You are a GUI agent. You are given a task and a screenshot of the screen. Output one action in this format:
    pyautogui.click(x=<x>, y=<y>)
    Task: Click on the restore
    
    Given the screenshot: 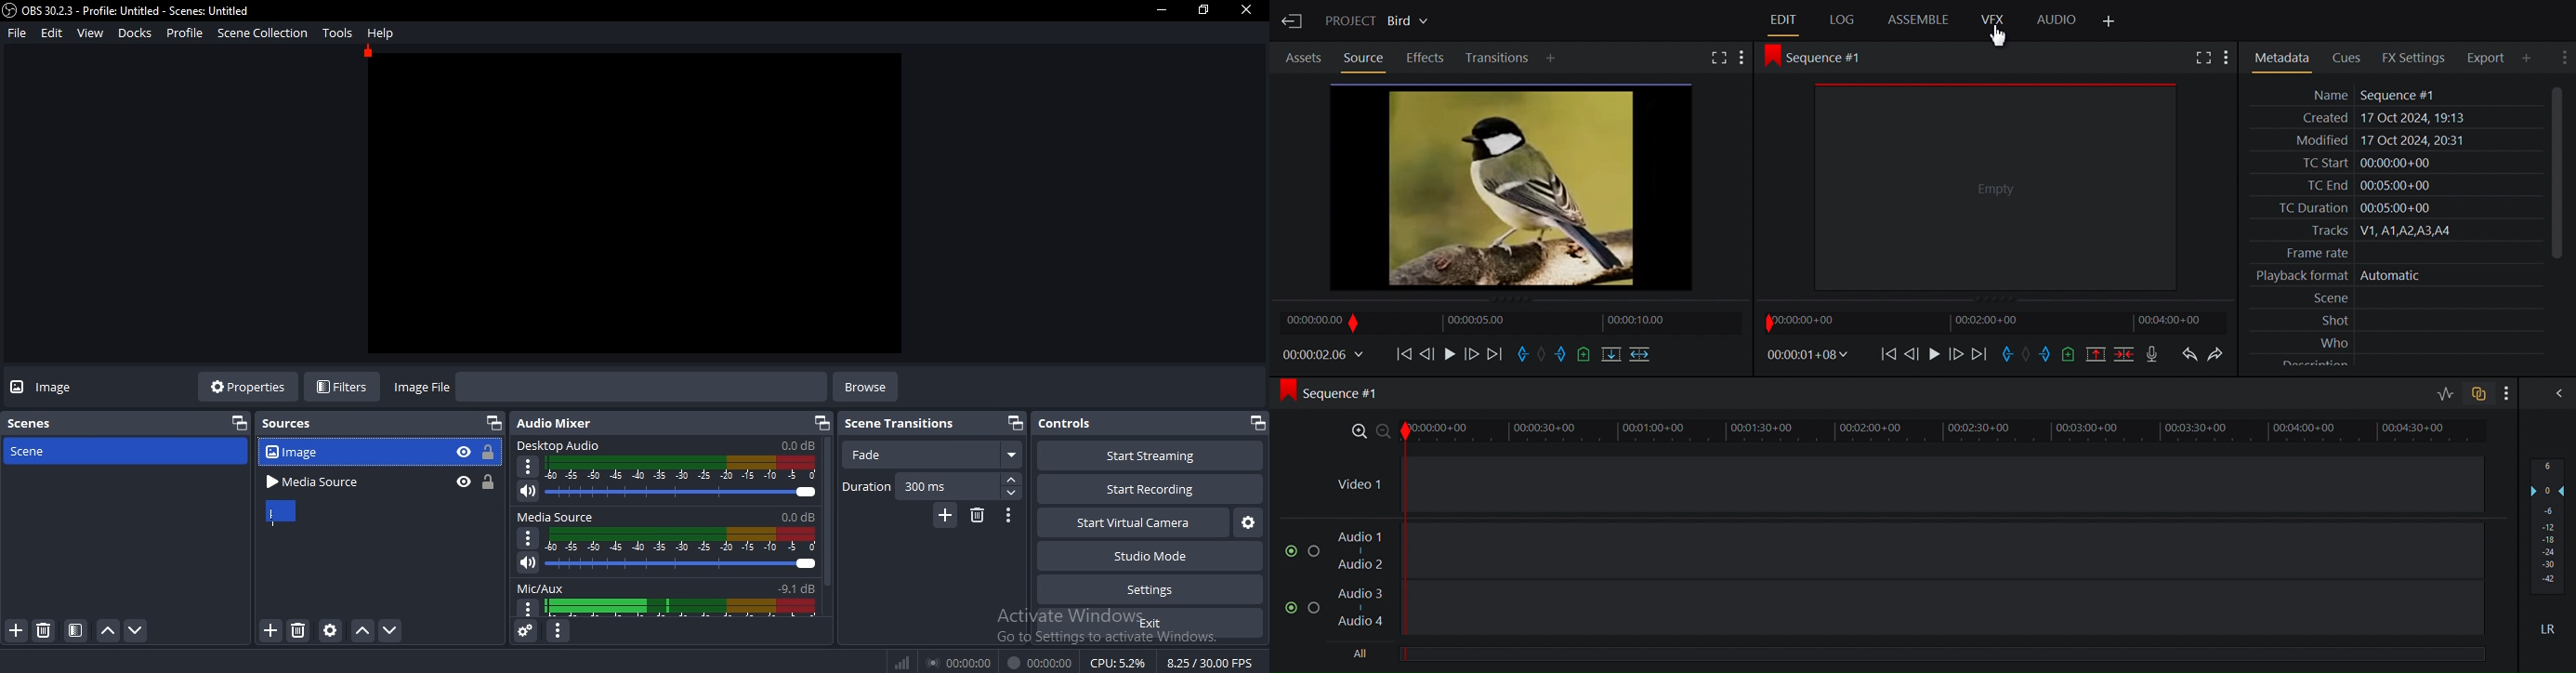 What is the action you would take?
    pyautogui.click(x=821, y=423)
    